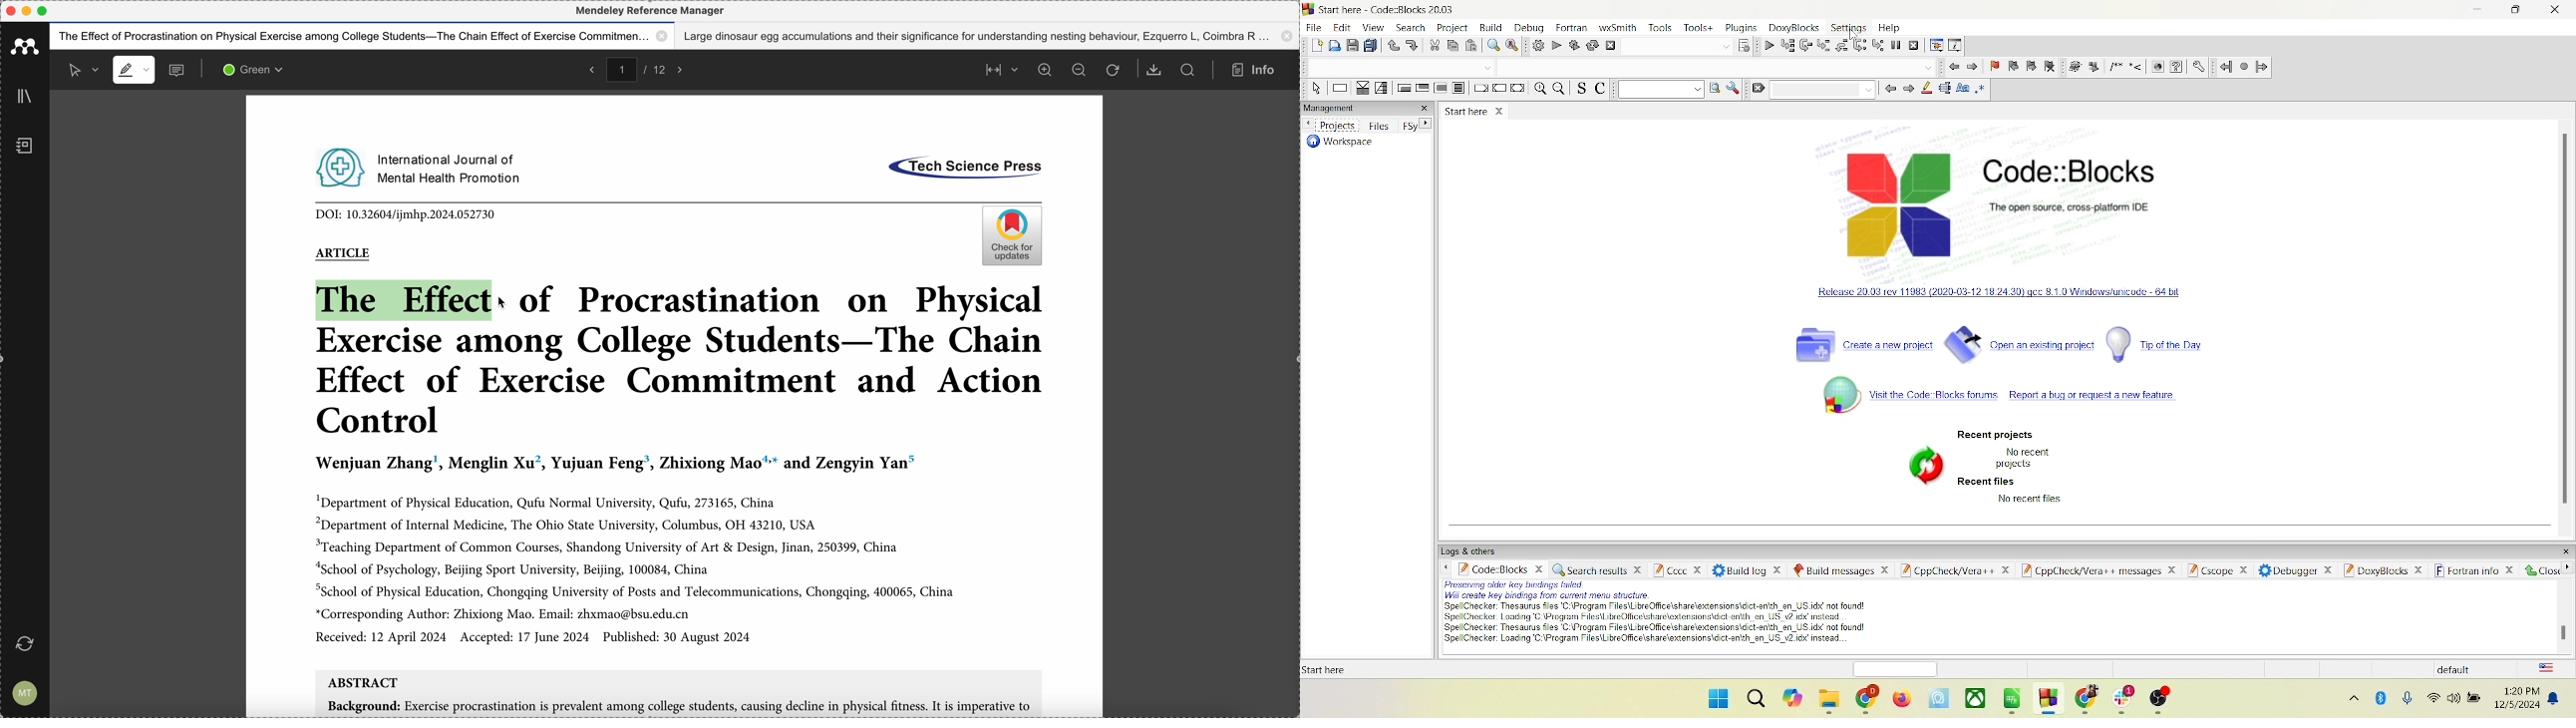 The width and height of the screenshot is (2576, 728). I want to click on search, so click(1189, 70).